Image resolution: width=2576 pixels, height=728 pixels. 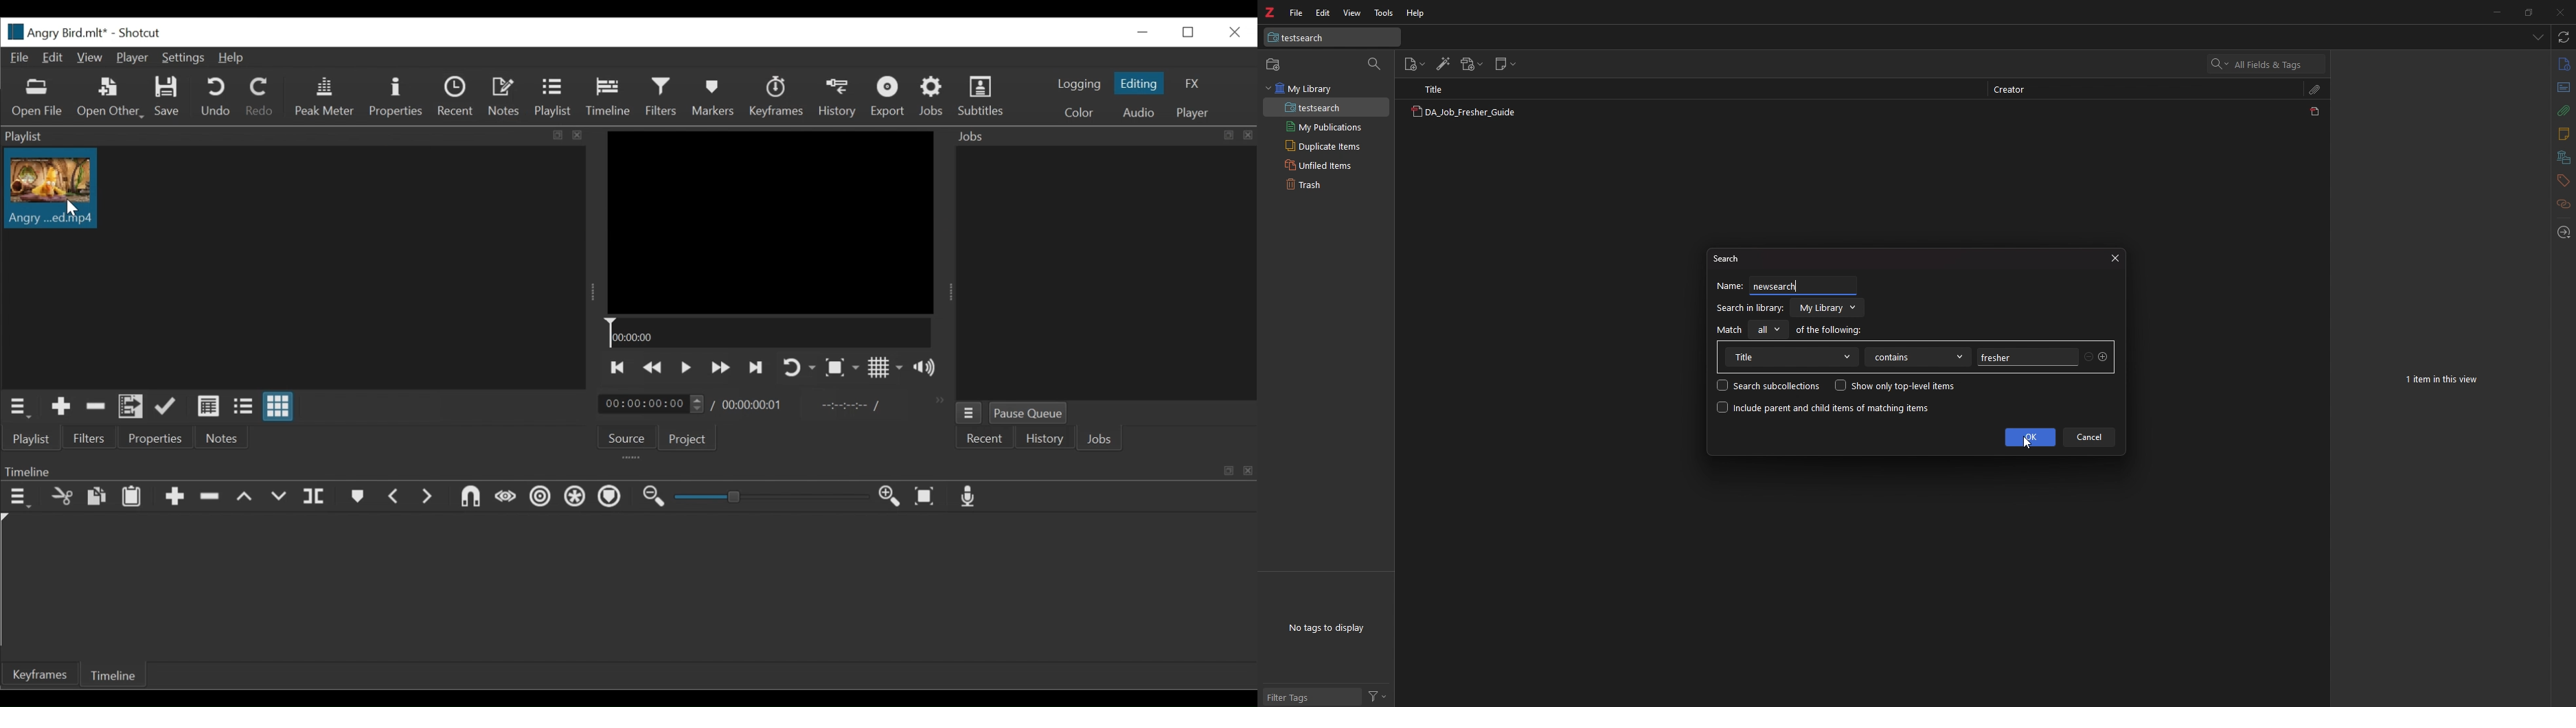 What do you see at coordinates (934, 96) in the screenshot?
I see `Jobs` at bounding box center [934, 96].